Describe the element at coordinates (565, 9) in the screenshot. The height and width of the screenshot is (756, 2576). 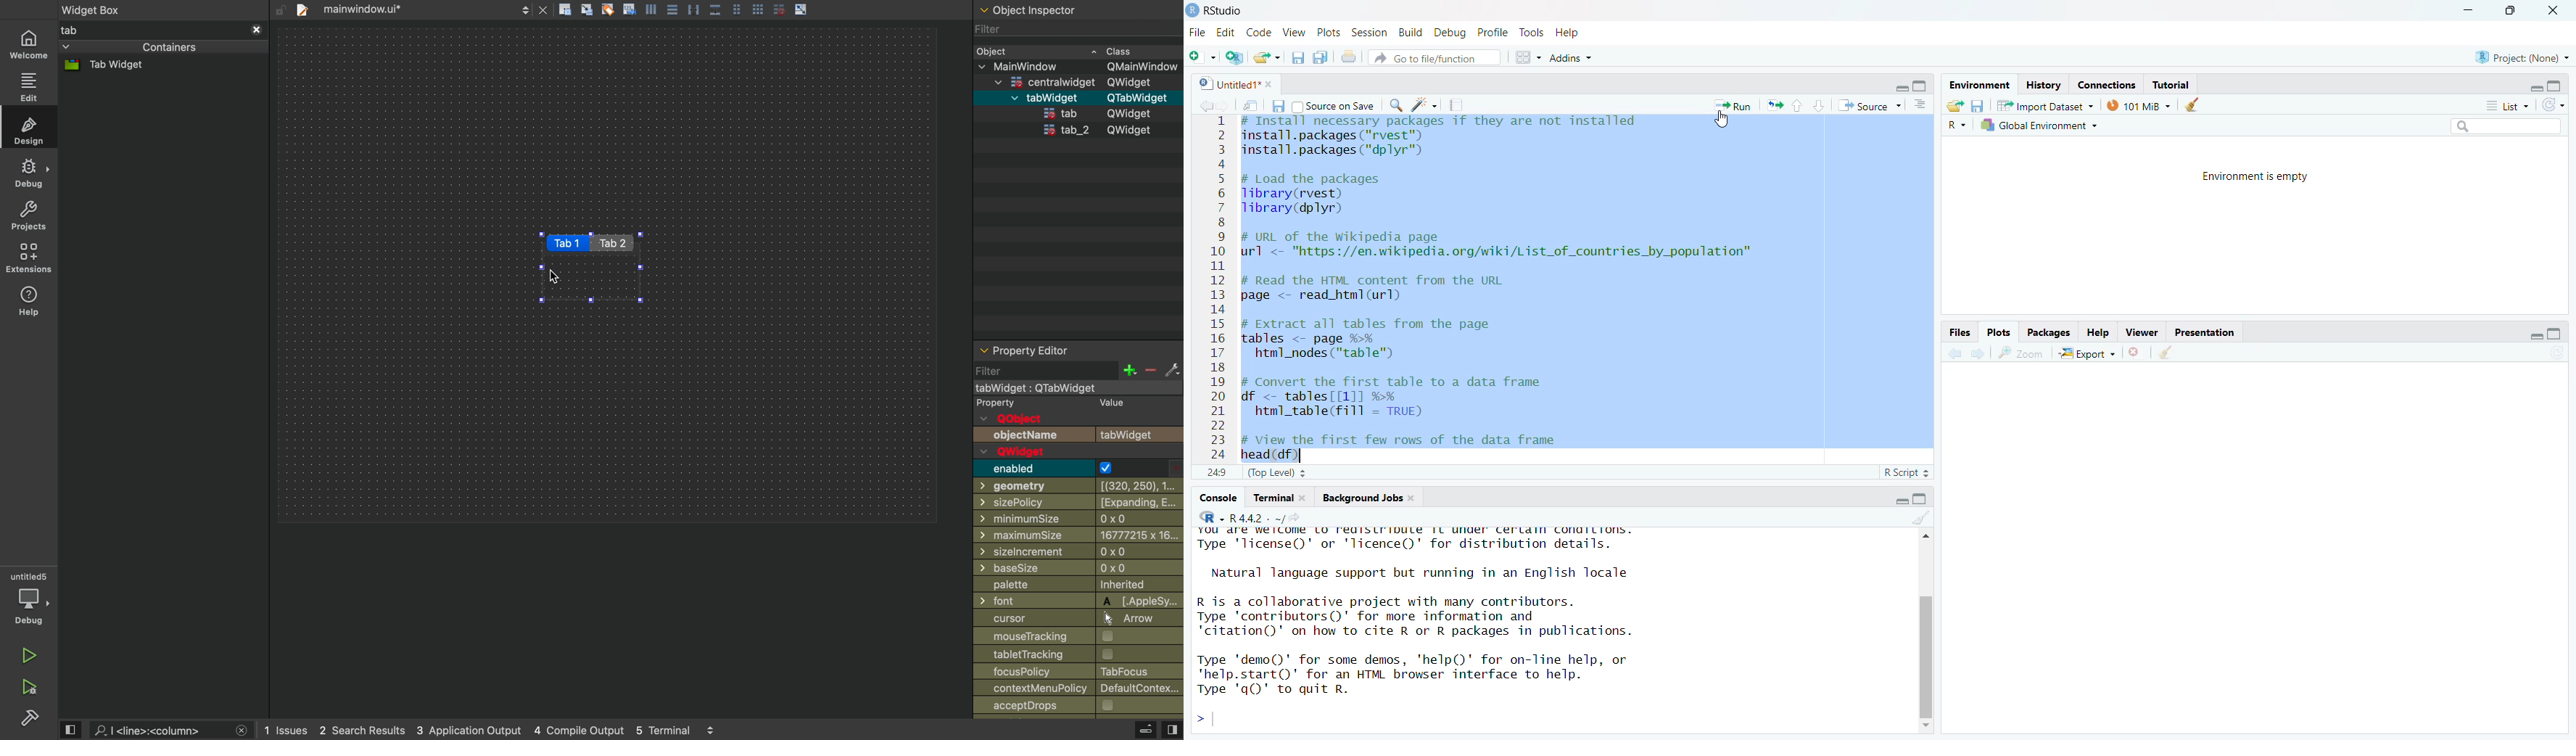
I see `create rectangle` at that location.